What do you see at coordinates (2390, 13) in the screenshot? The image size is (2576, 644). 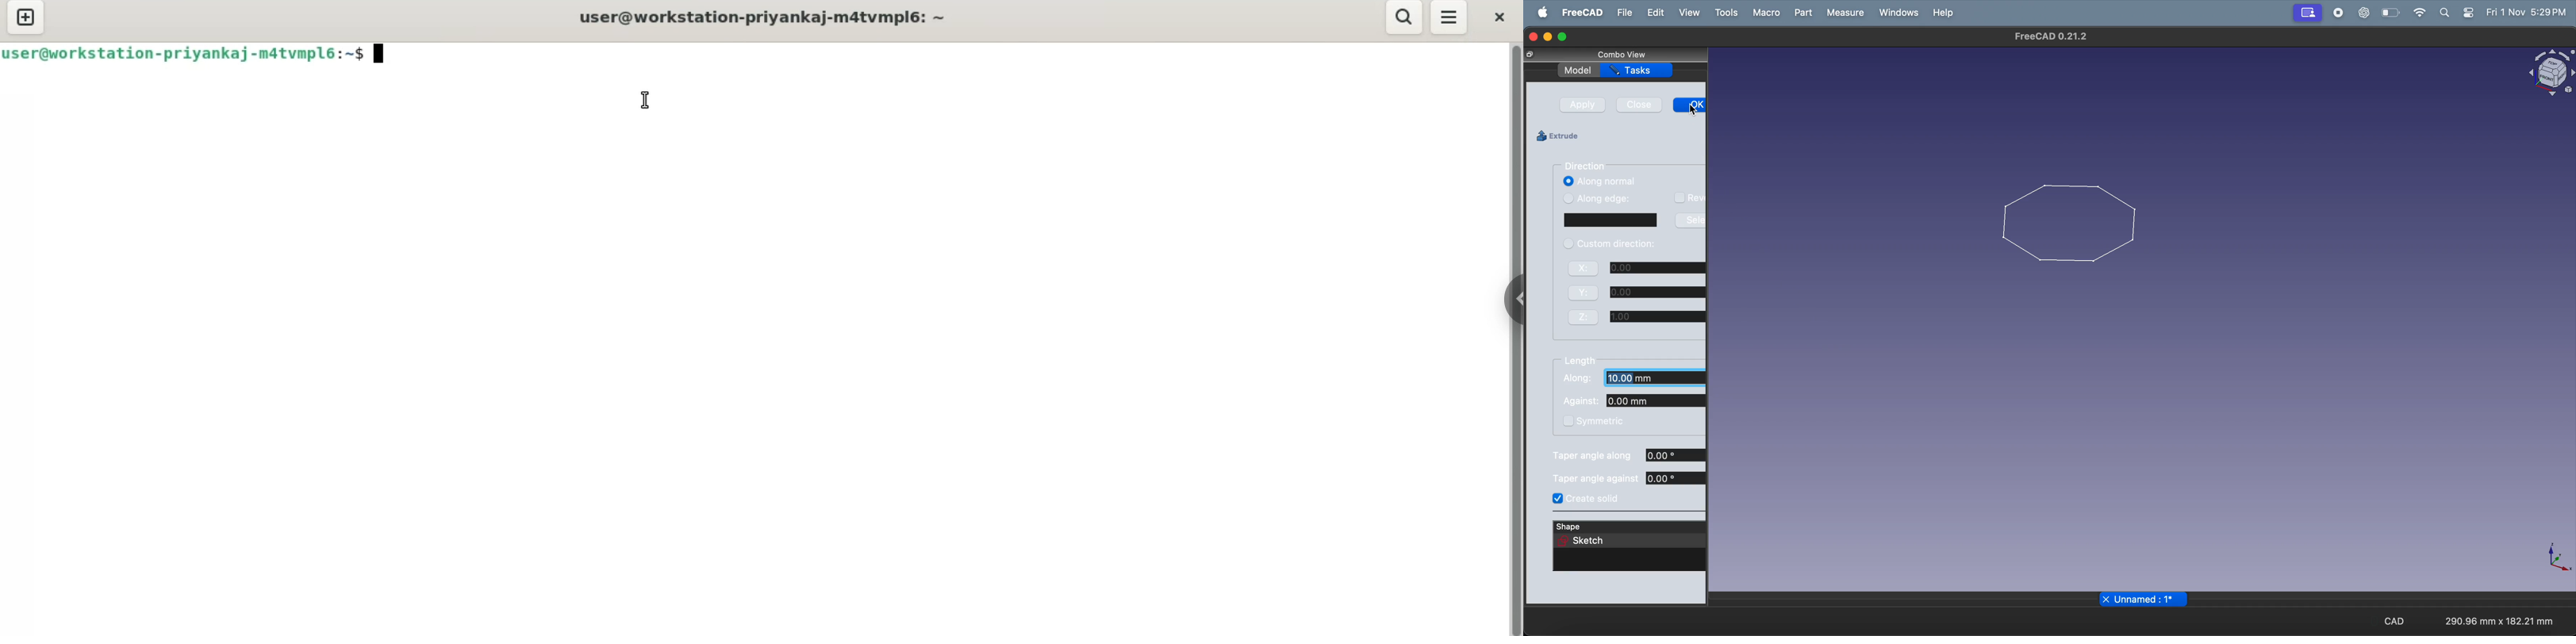 I see `battery` at bounding box center [2390, 13].